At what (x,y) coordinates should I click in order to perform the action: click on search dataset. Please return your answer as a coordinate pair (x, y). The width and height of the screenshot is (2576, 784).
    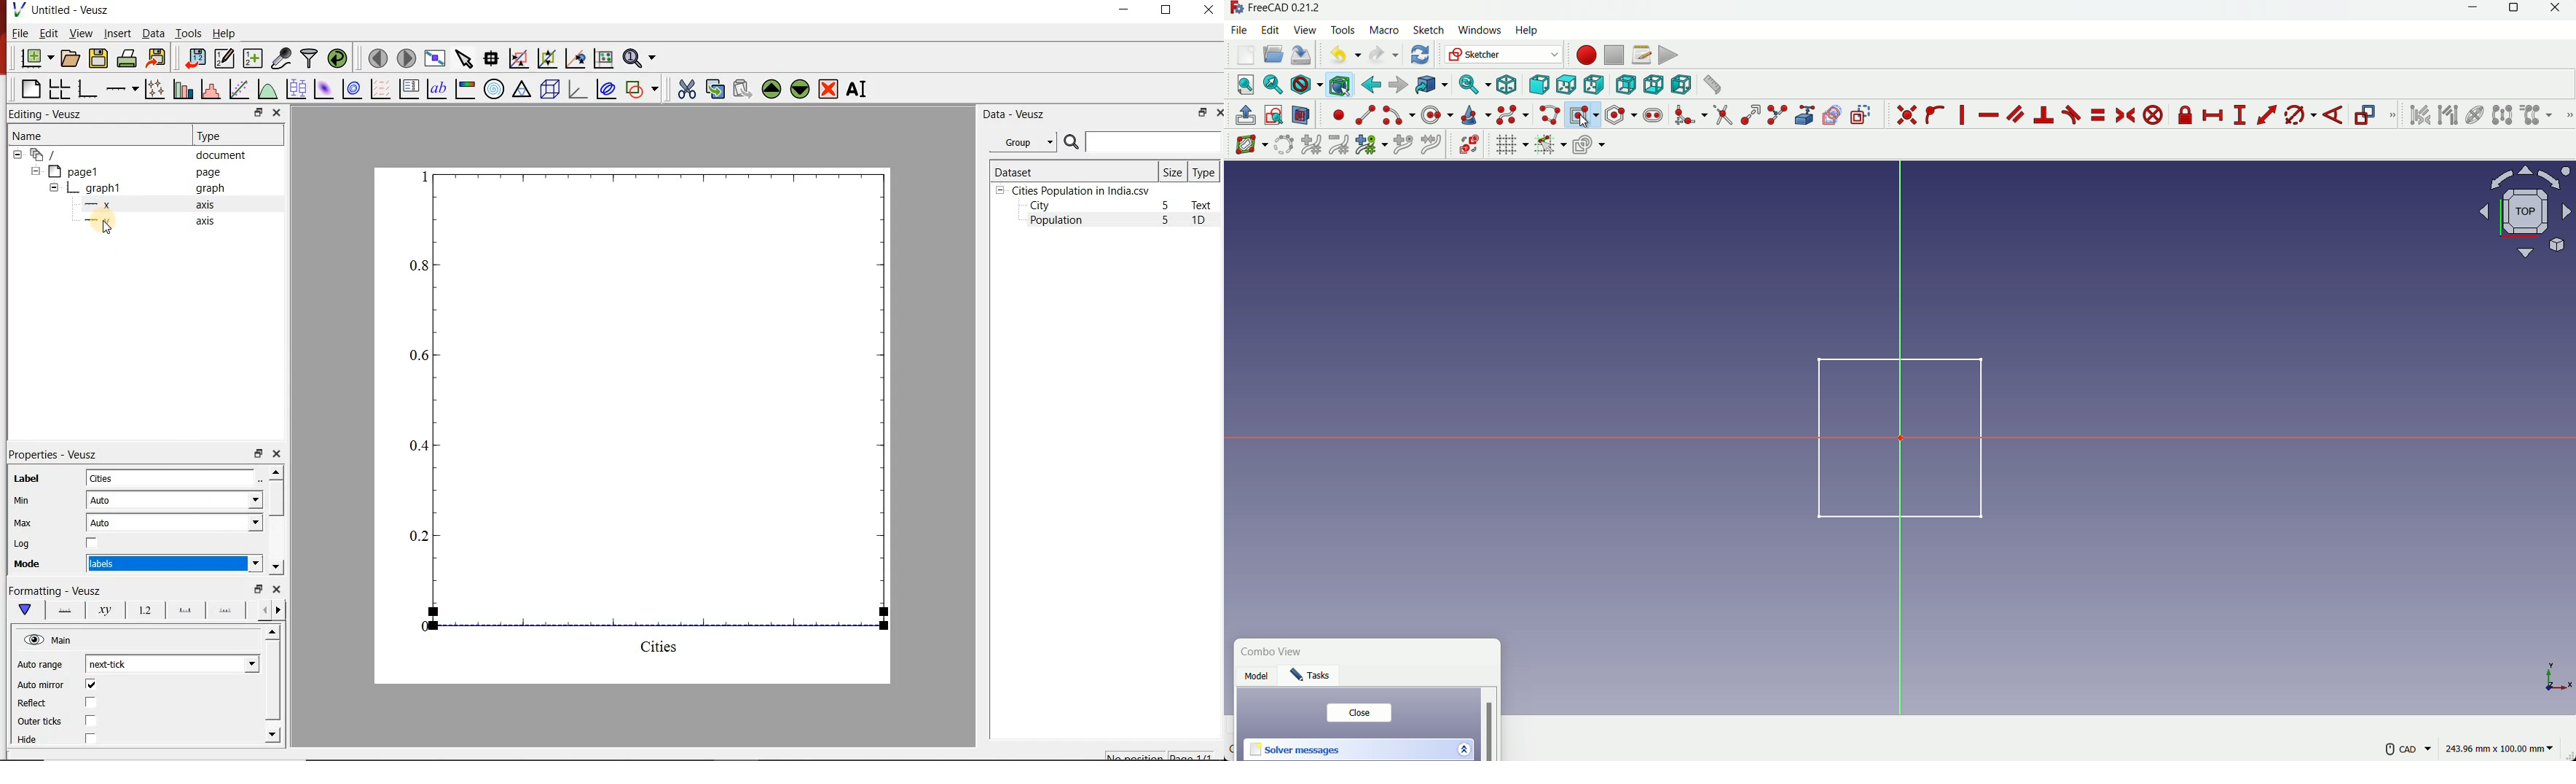
    Looking at the image, I should click on (1143, 142).